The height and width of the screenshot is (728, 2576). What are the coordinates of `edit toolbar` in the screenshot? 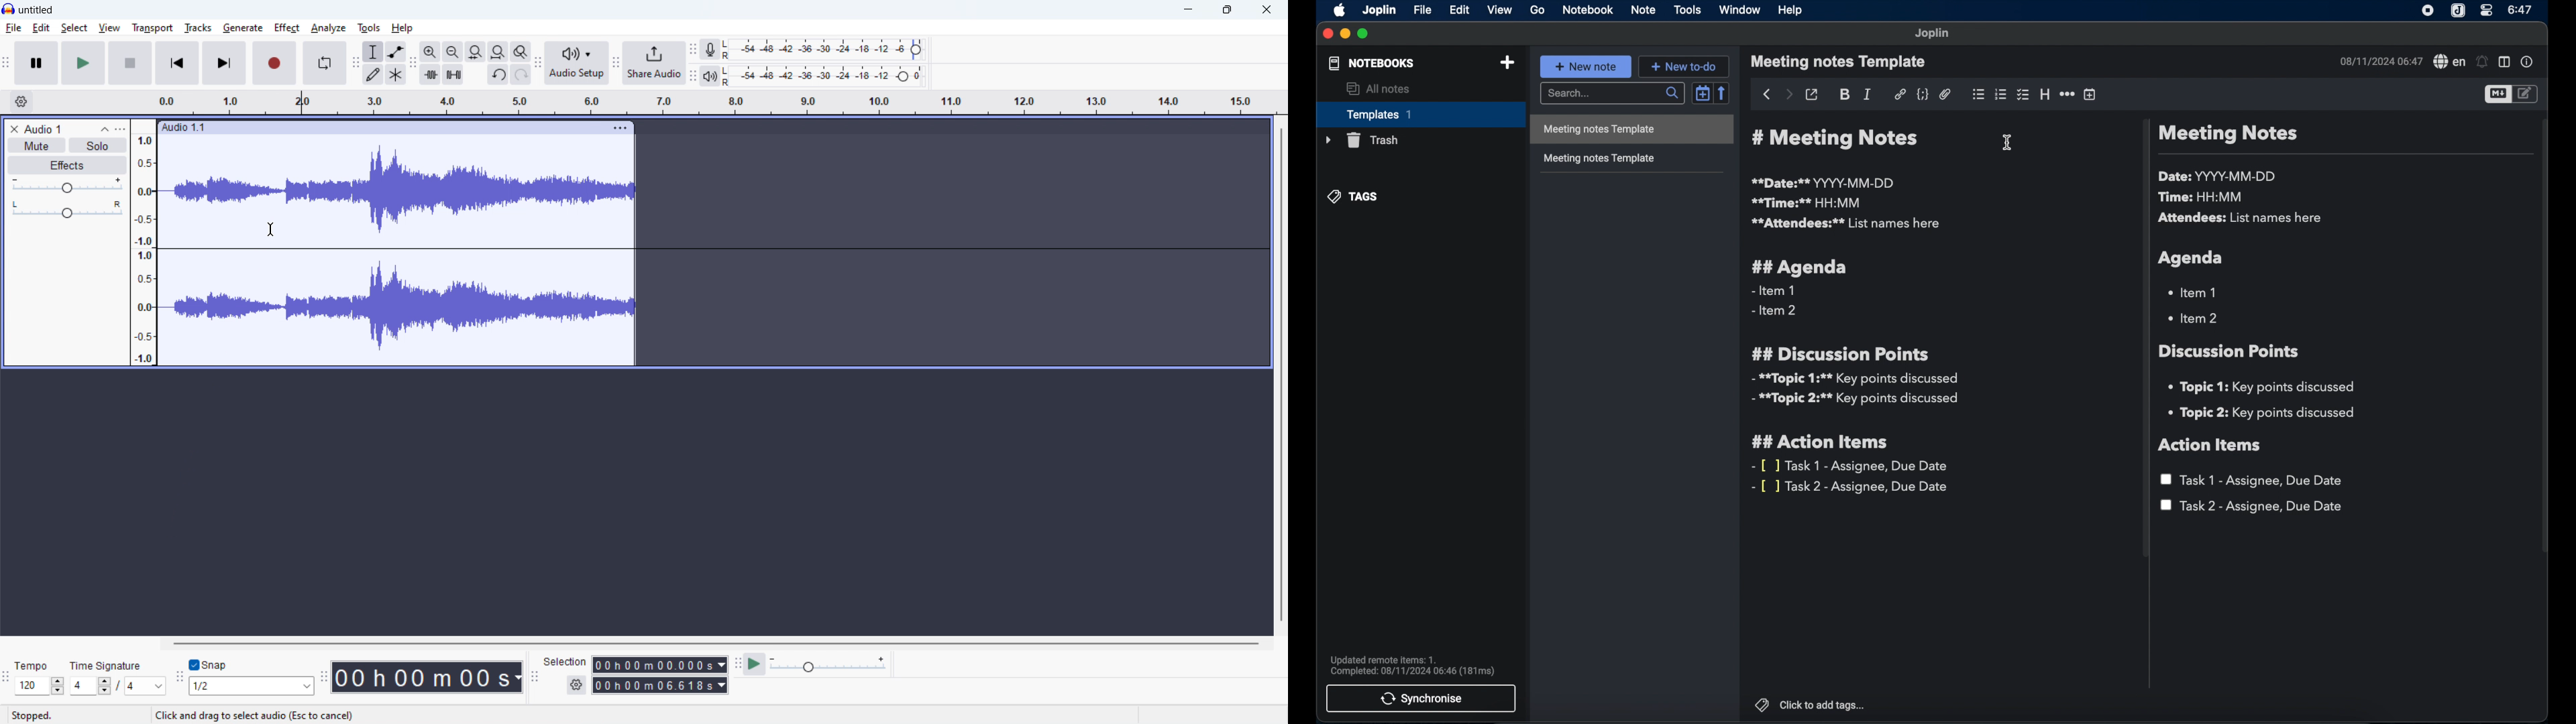 It's located at (414, 64).